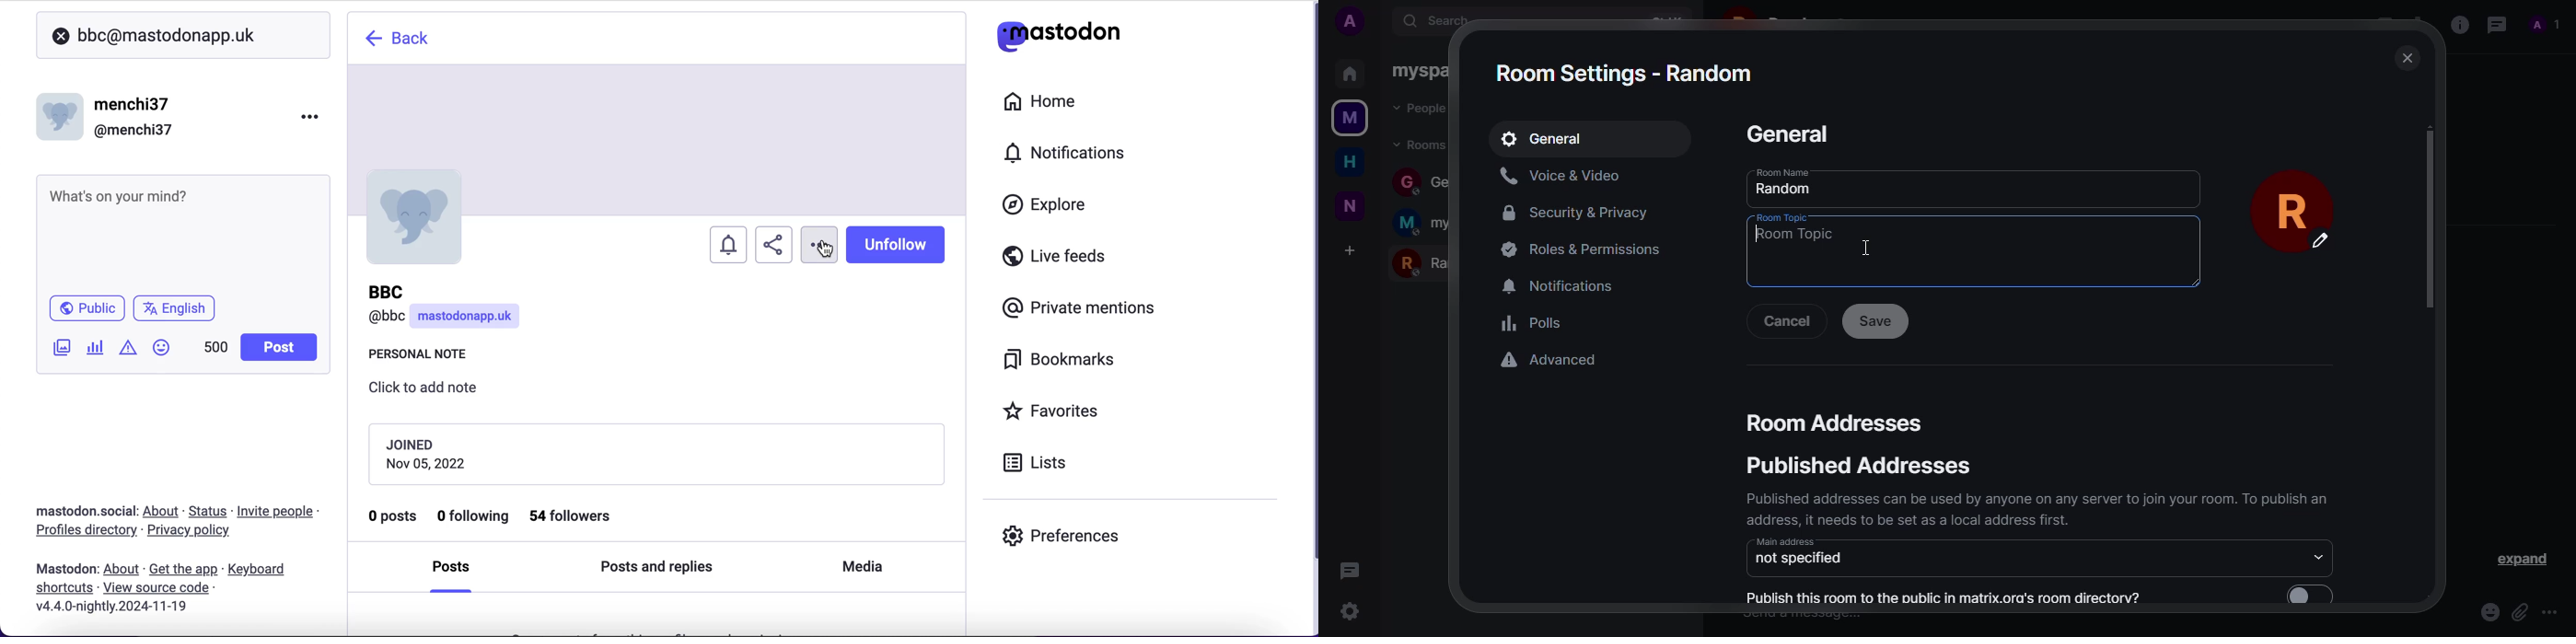 The width and height of the screenshot is (2576, 644). Describe the element at coordinates (1944, 598) in the screenshot. I see `publish this room to the public in matrix.org's room directory?` at that location.